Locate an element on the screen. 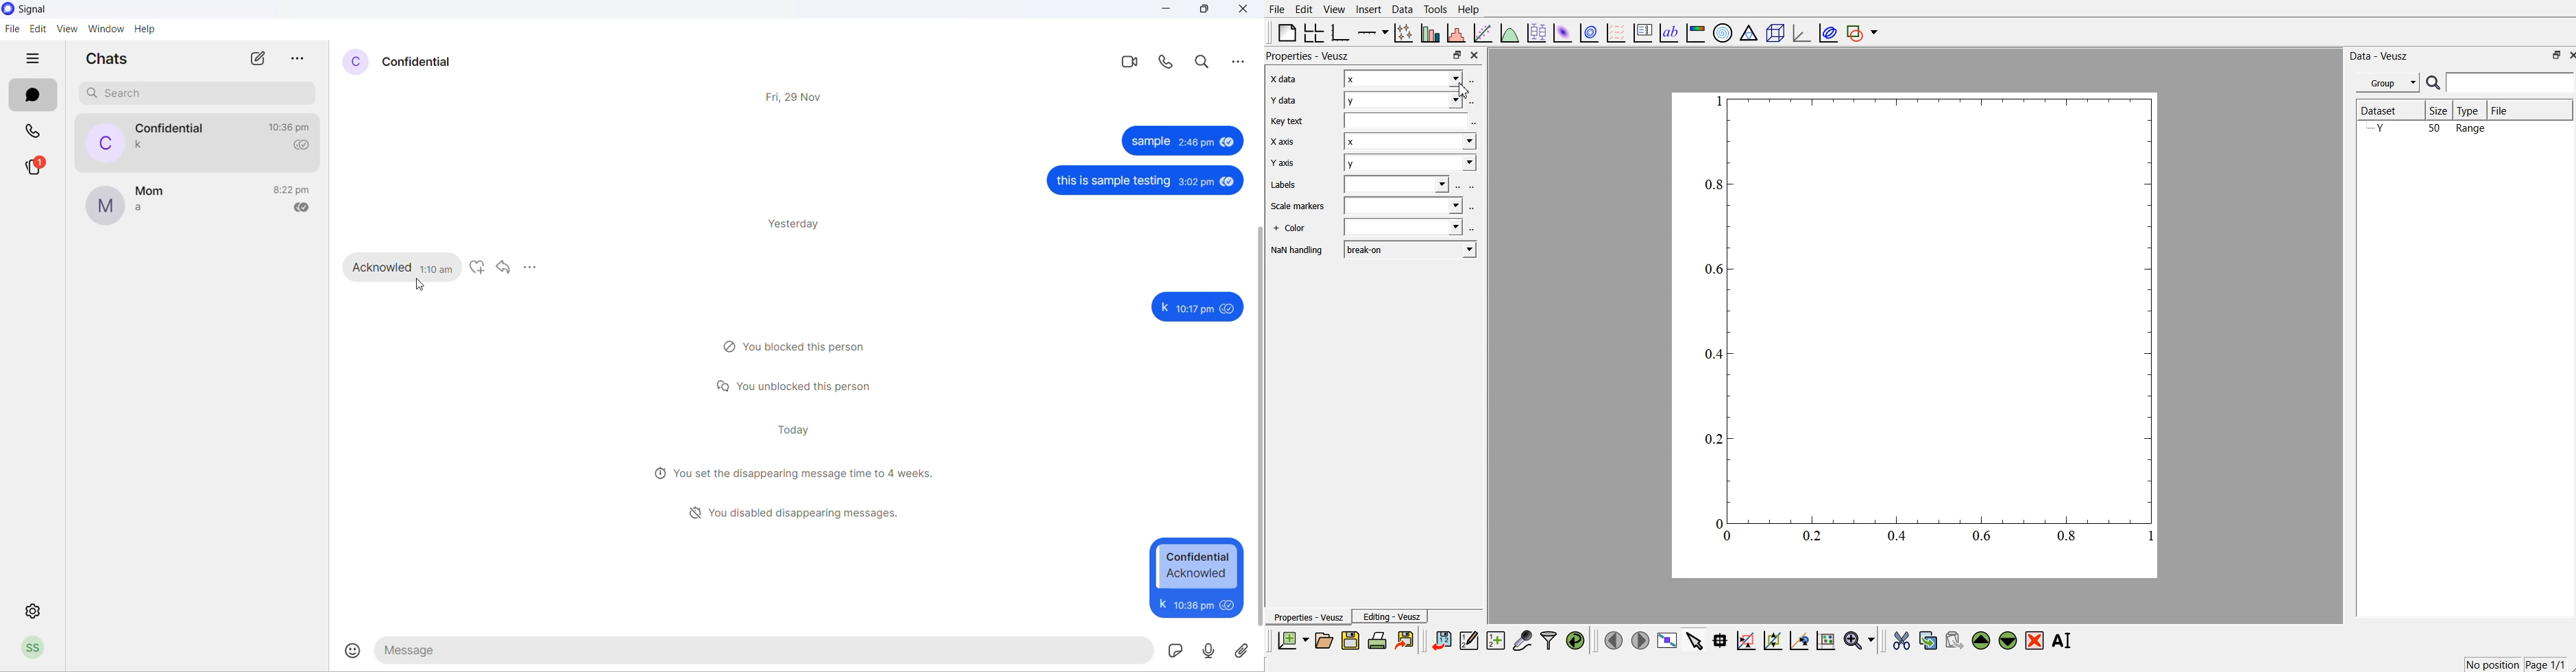 Image resolution: width=2576 pixels, height=672 pixels. video call is located at coordinates (1128, 64).